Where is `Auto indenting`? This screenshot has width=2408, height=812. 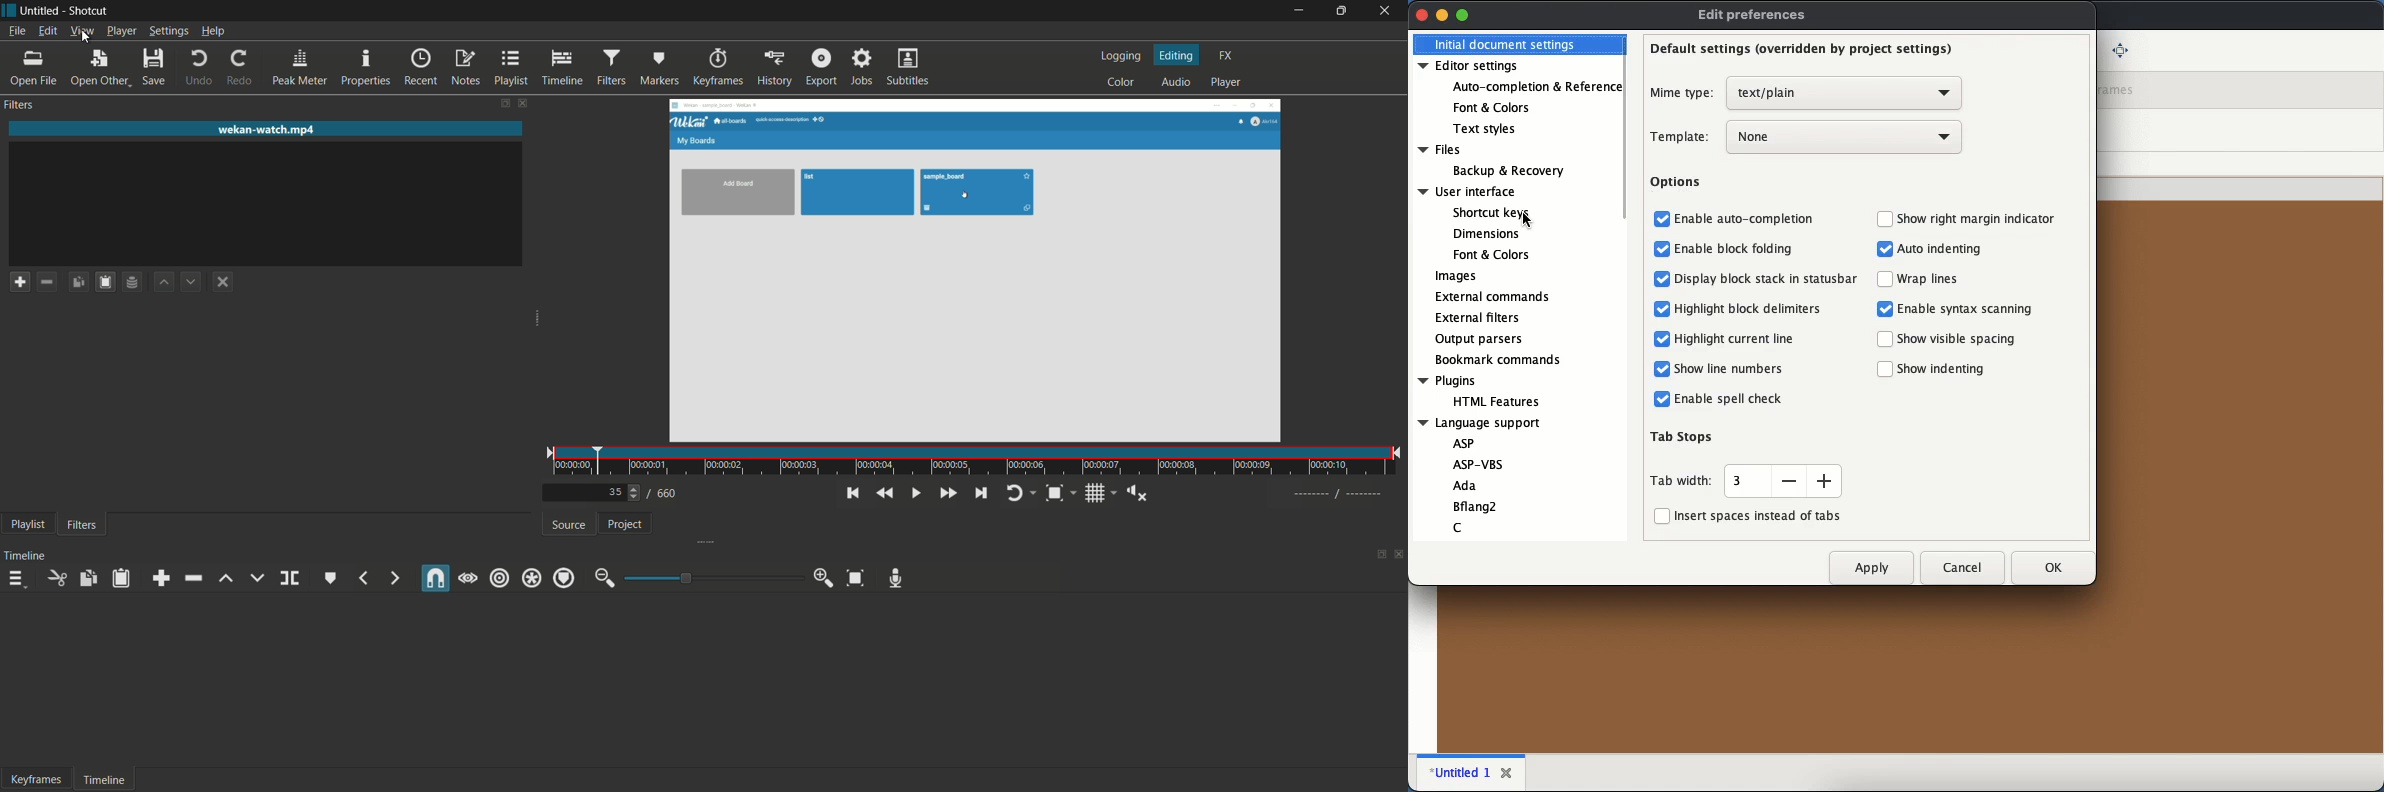 Auto indenting is located at coordinates (1942, 249).